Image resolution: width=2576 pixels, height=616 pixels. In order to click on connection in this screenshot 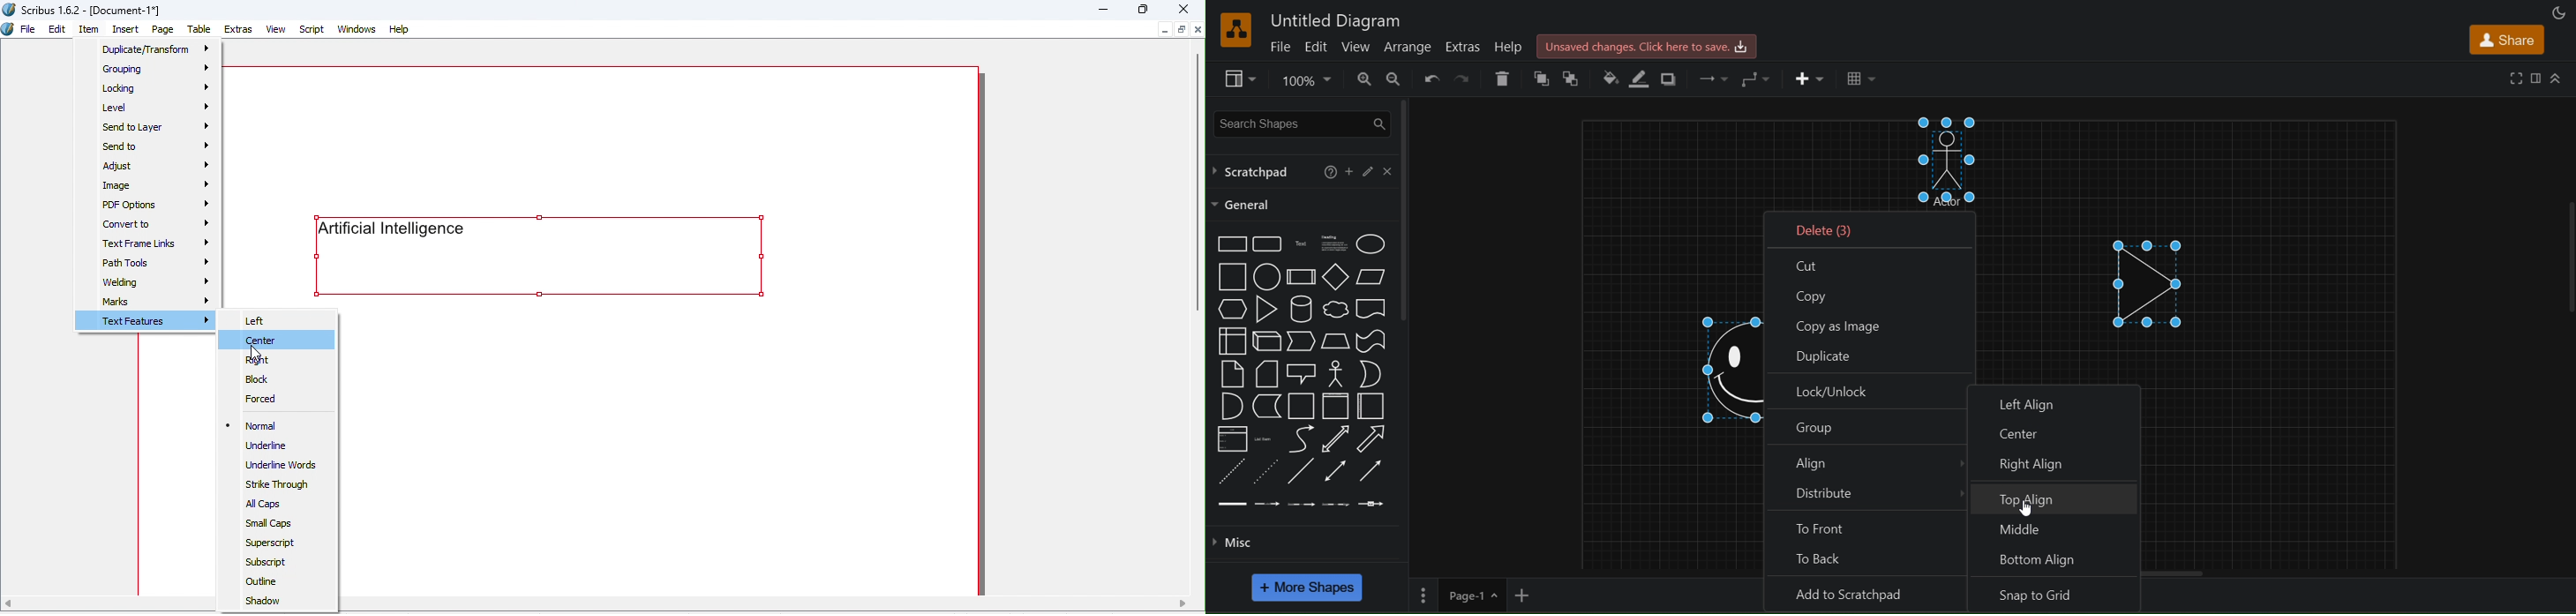, I will do `click(1713, 77)`.